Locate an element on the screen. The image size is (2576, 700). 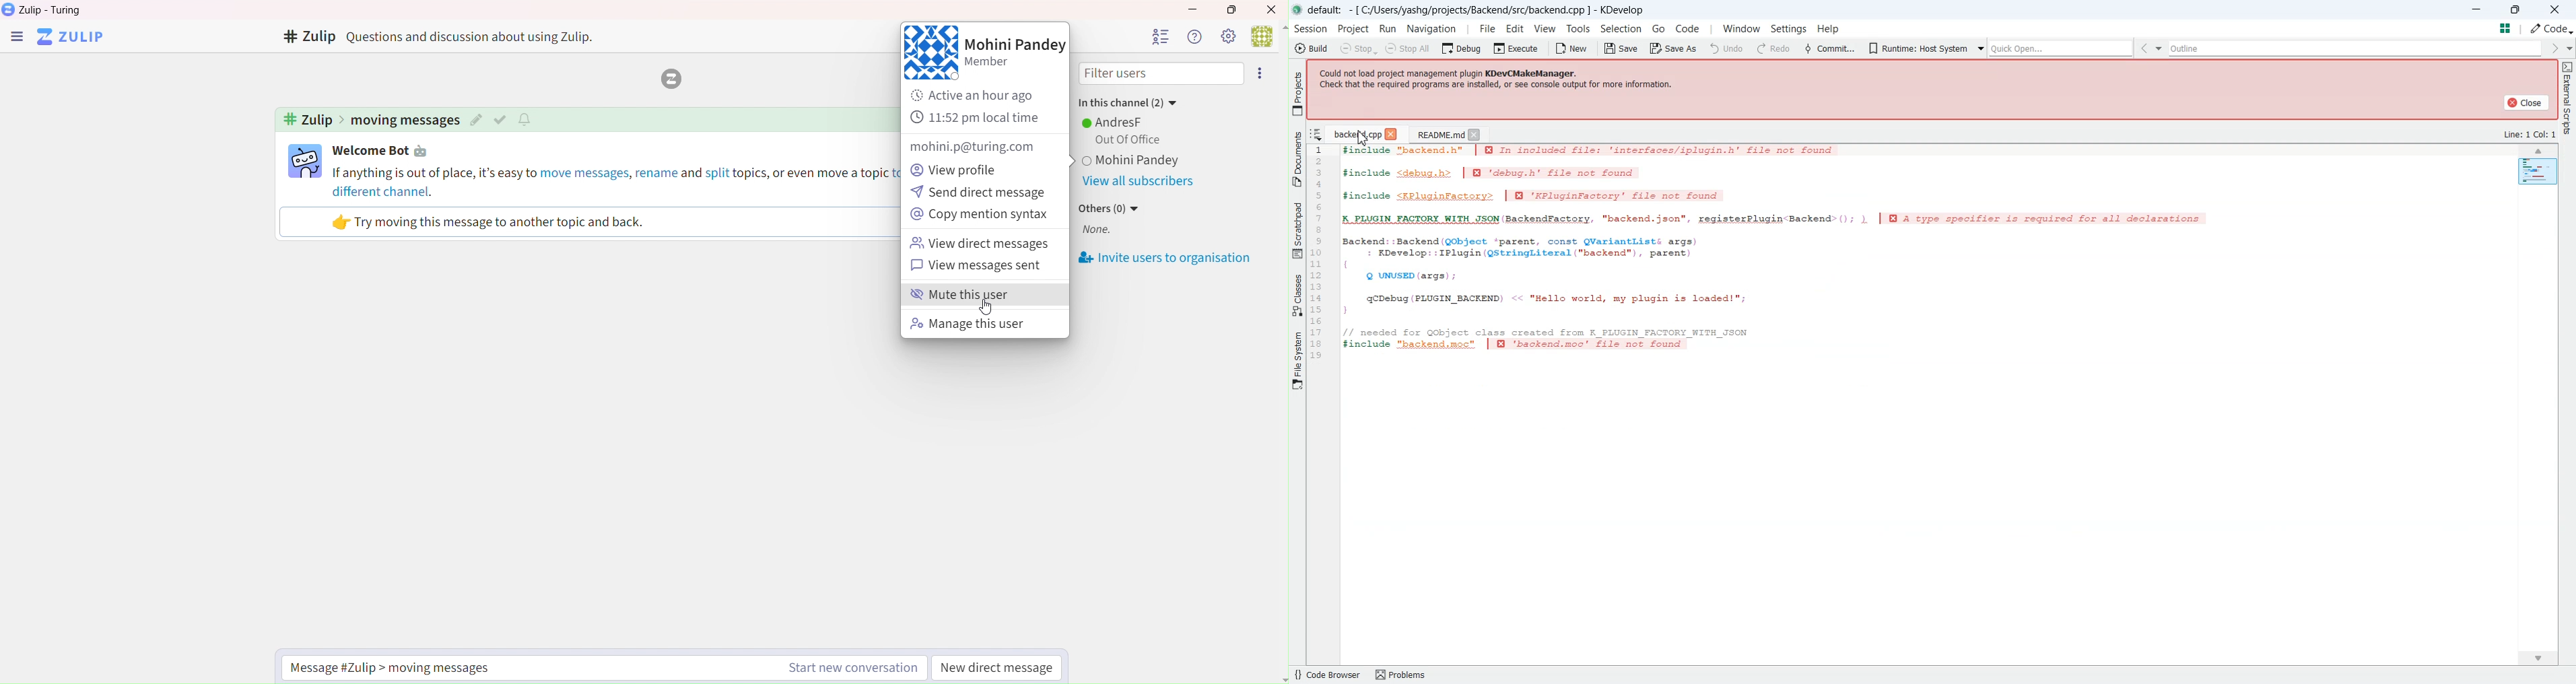
None is located at coordinates (1097, 231).